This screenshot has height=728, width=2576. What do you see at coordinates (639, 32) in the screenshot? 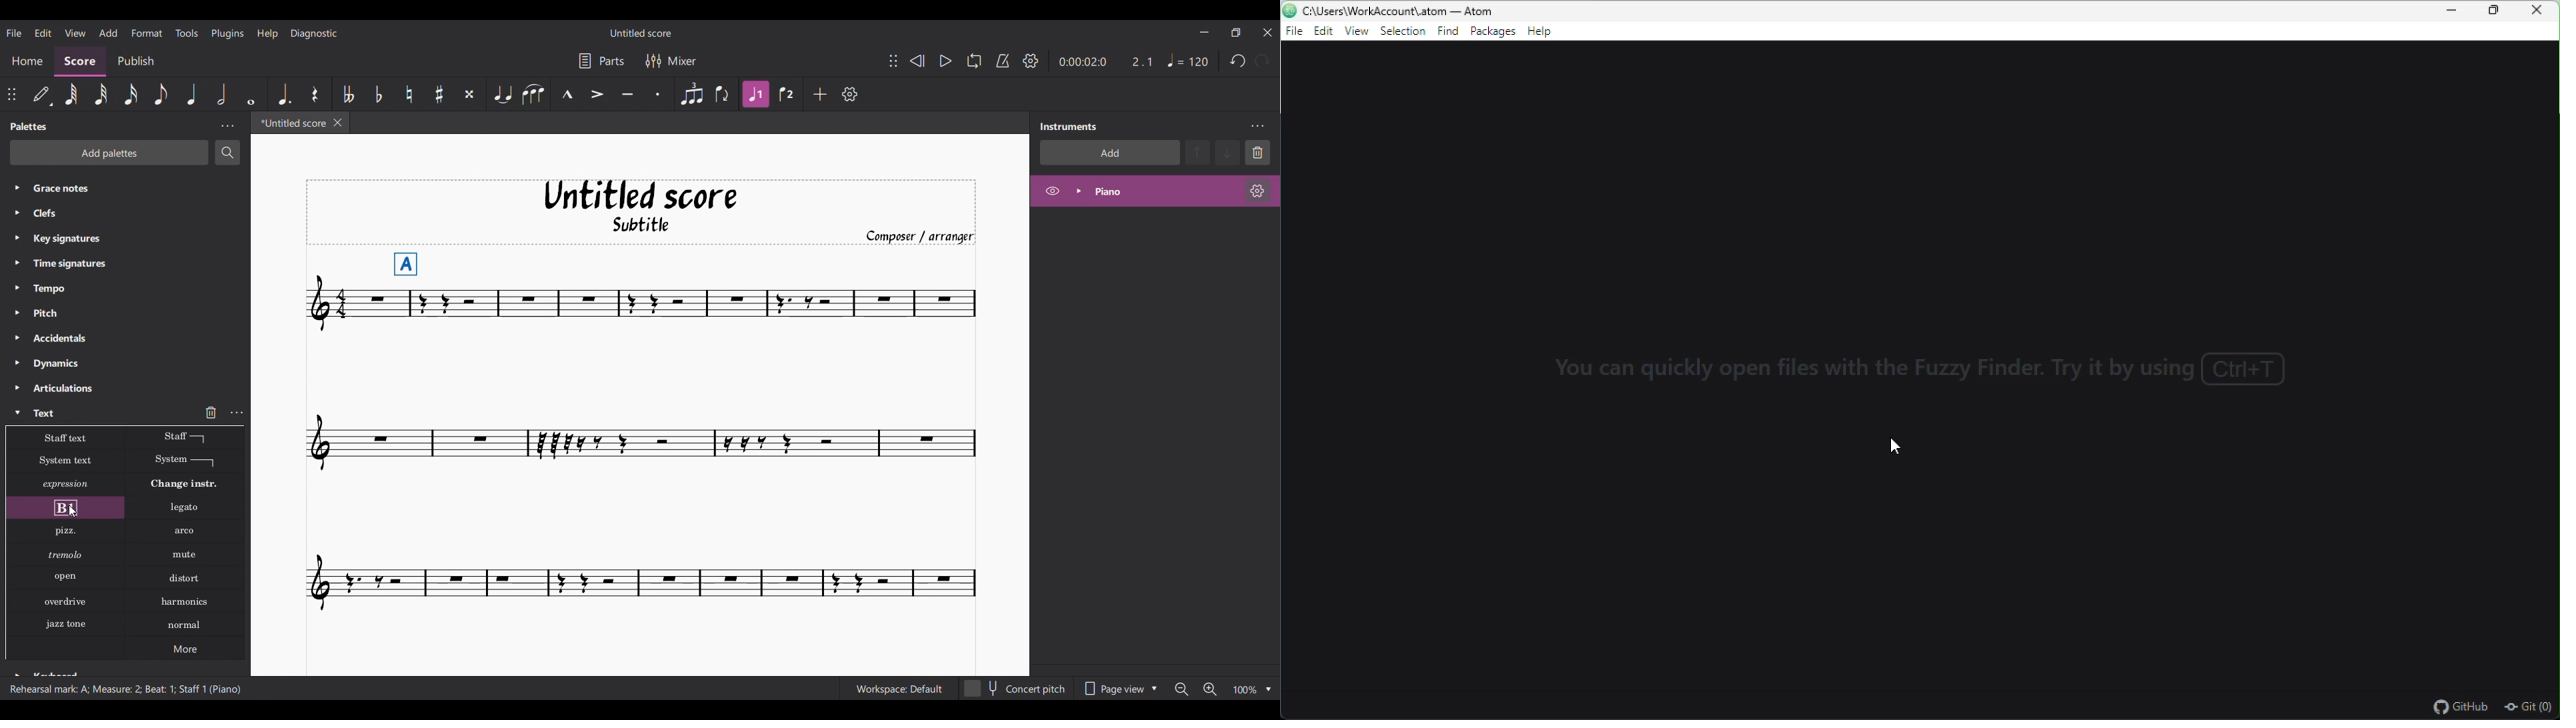
I see `Score title` at bounding box center [639, 32].